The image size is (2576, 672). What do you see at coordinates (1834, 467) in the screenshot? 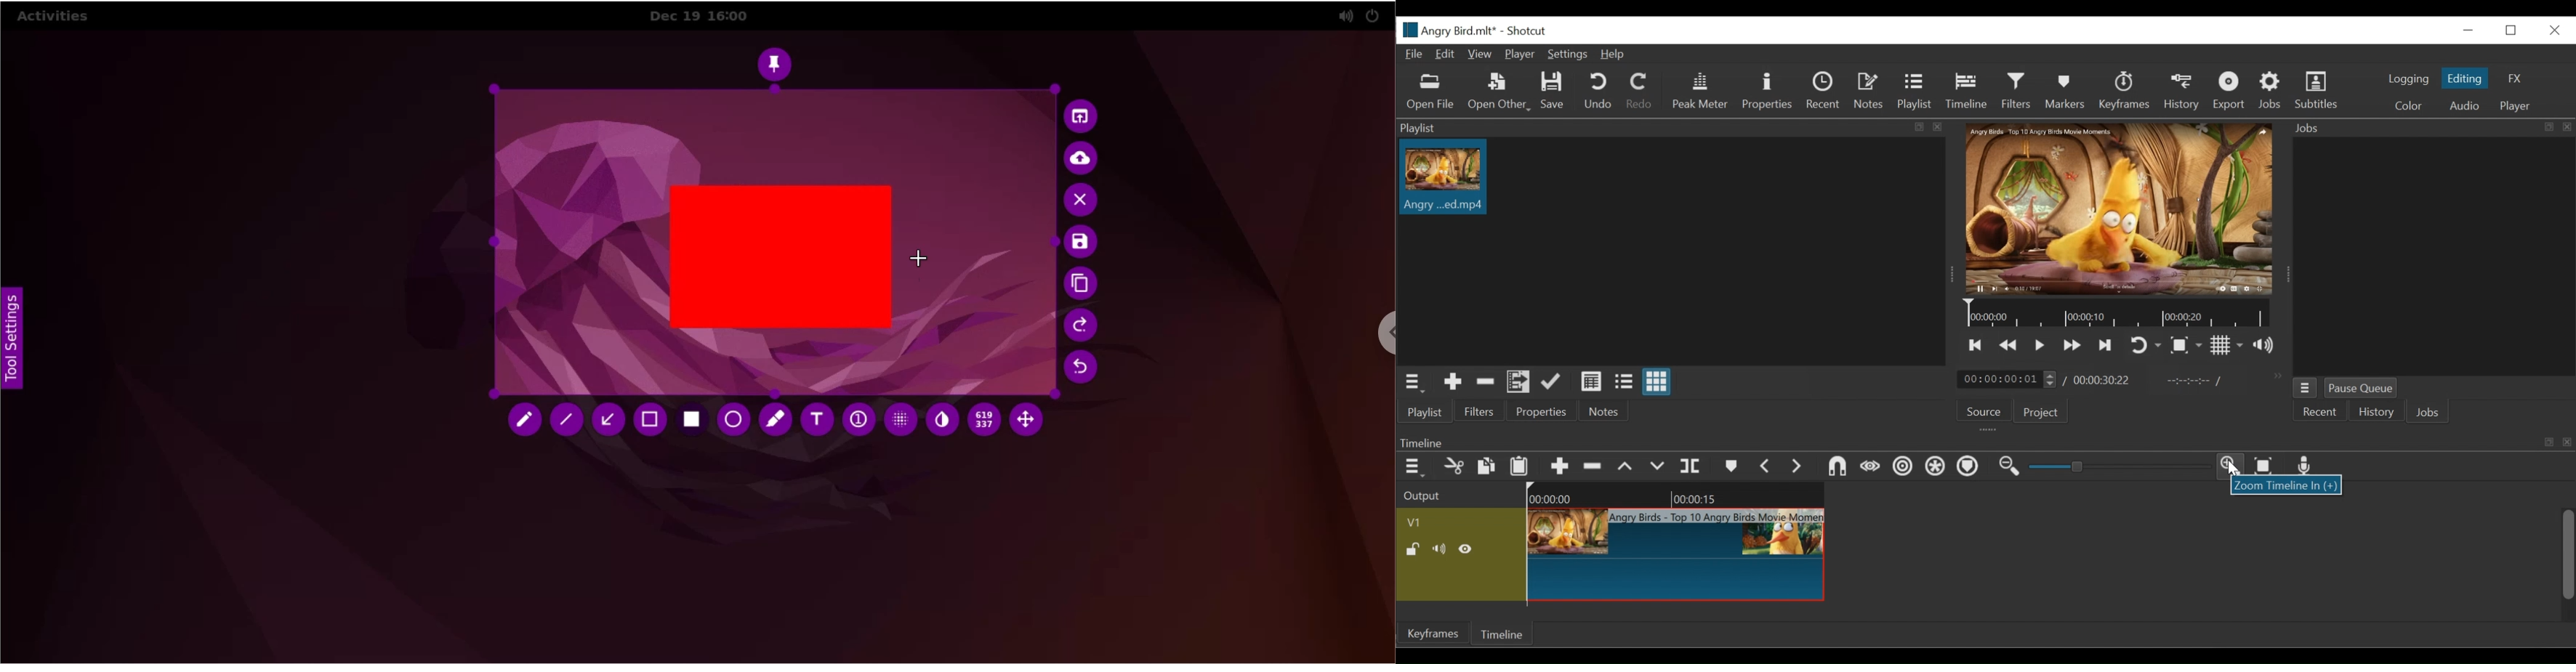
I see `Snap` at bounding box center [1834, 467].